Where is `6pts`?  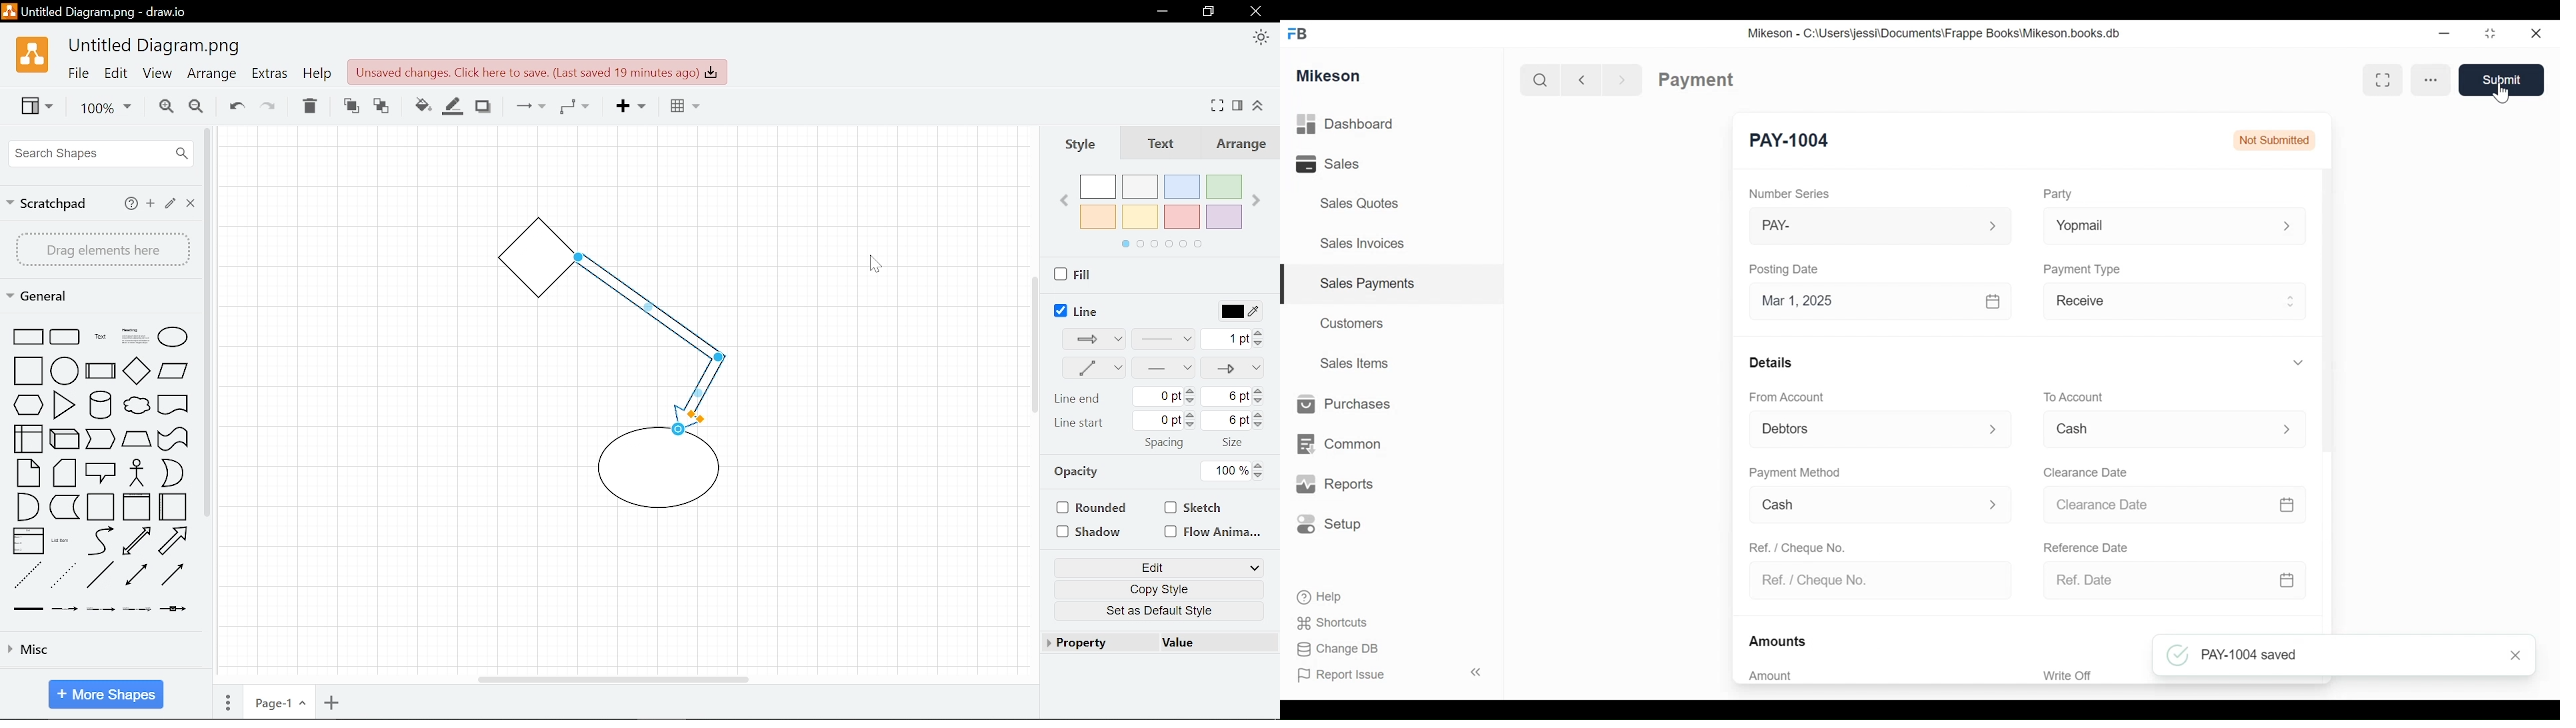 6pts is located at coordinates (1234, 396).